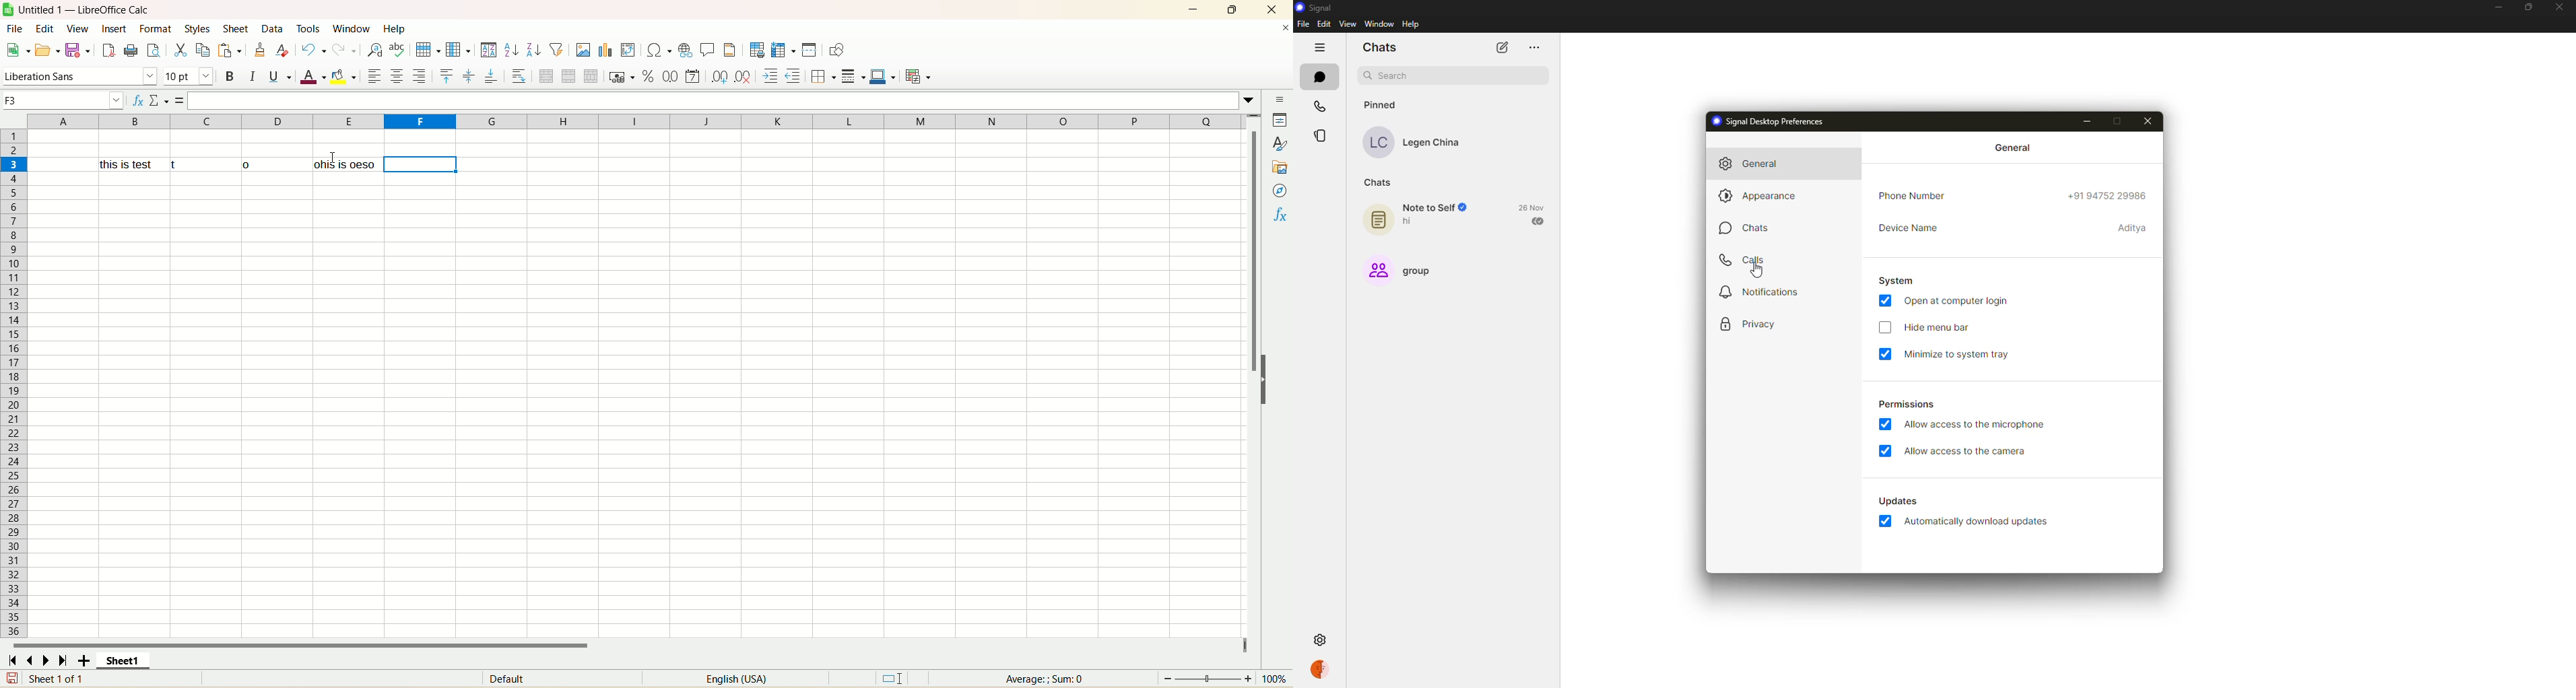  Describe the element at coordinates (112, 28) in the screenshot. I see `insert` at that location.